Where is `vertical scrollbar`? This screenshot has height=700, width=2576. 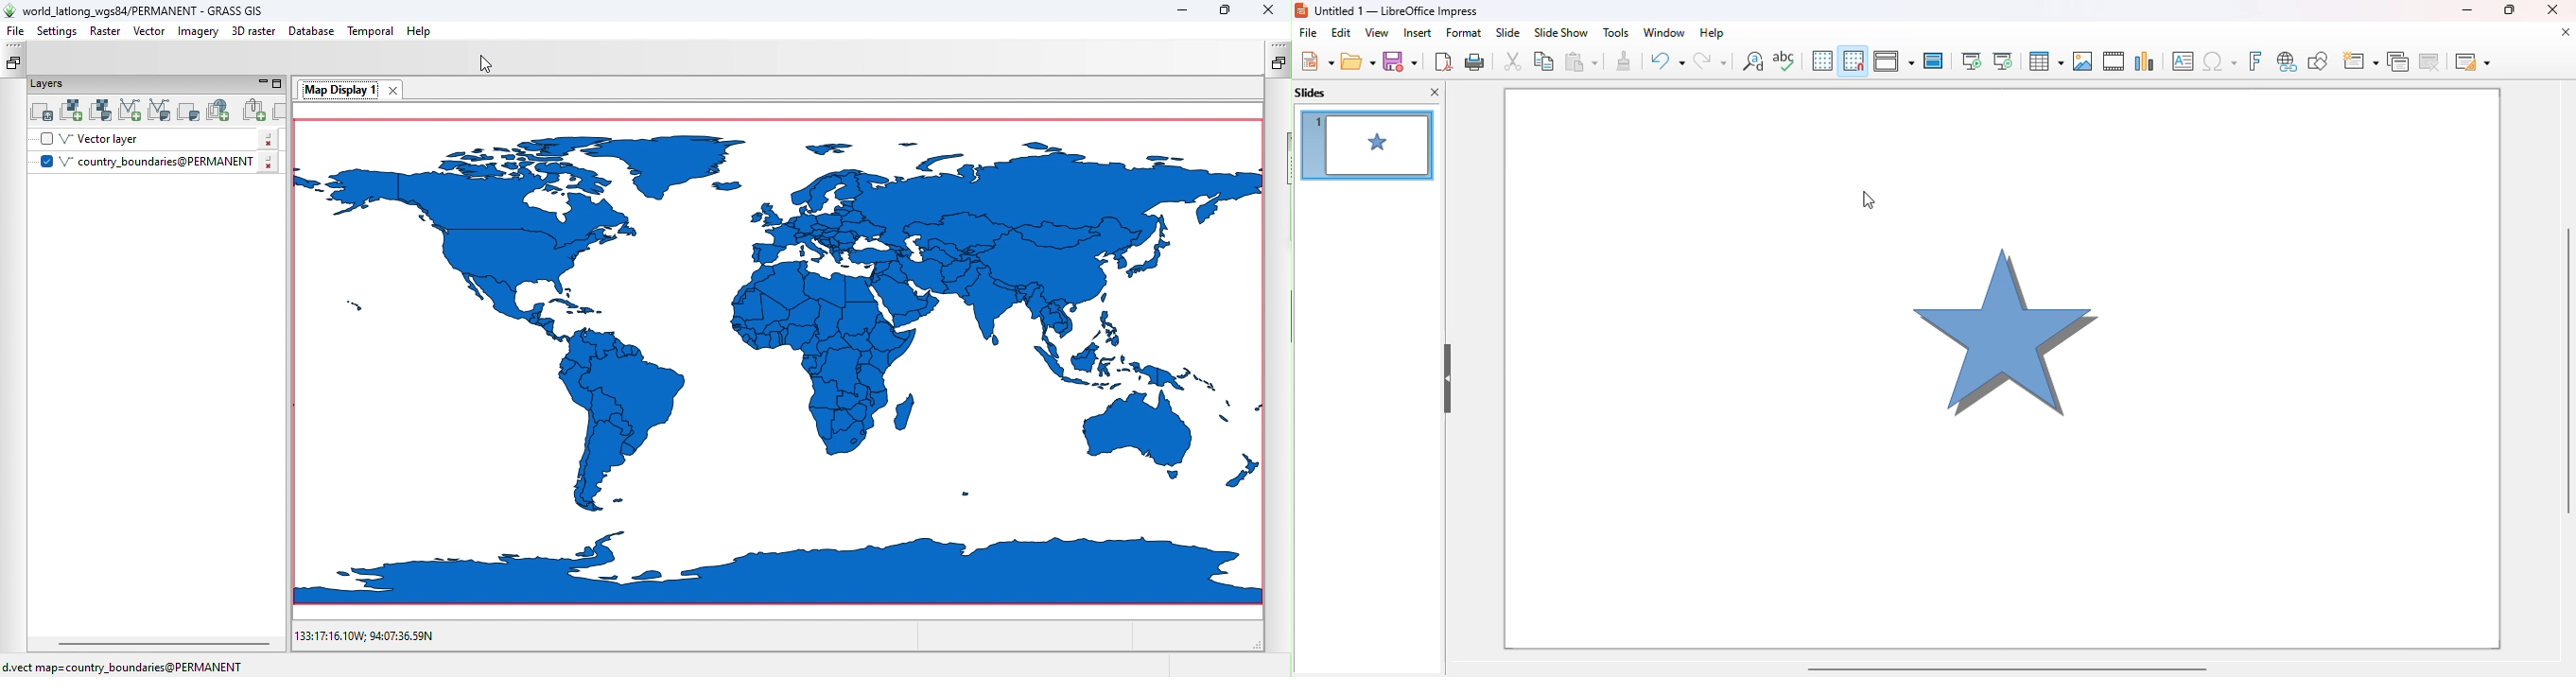 vertical scrollbar is located at coordinates (2568, 370).